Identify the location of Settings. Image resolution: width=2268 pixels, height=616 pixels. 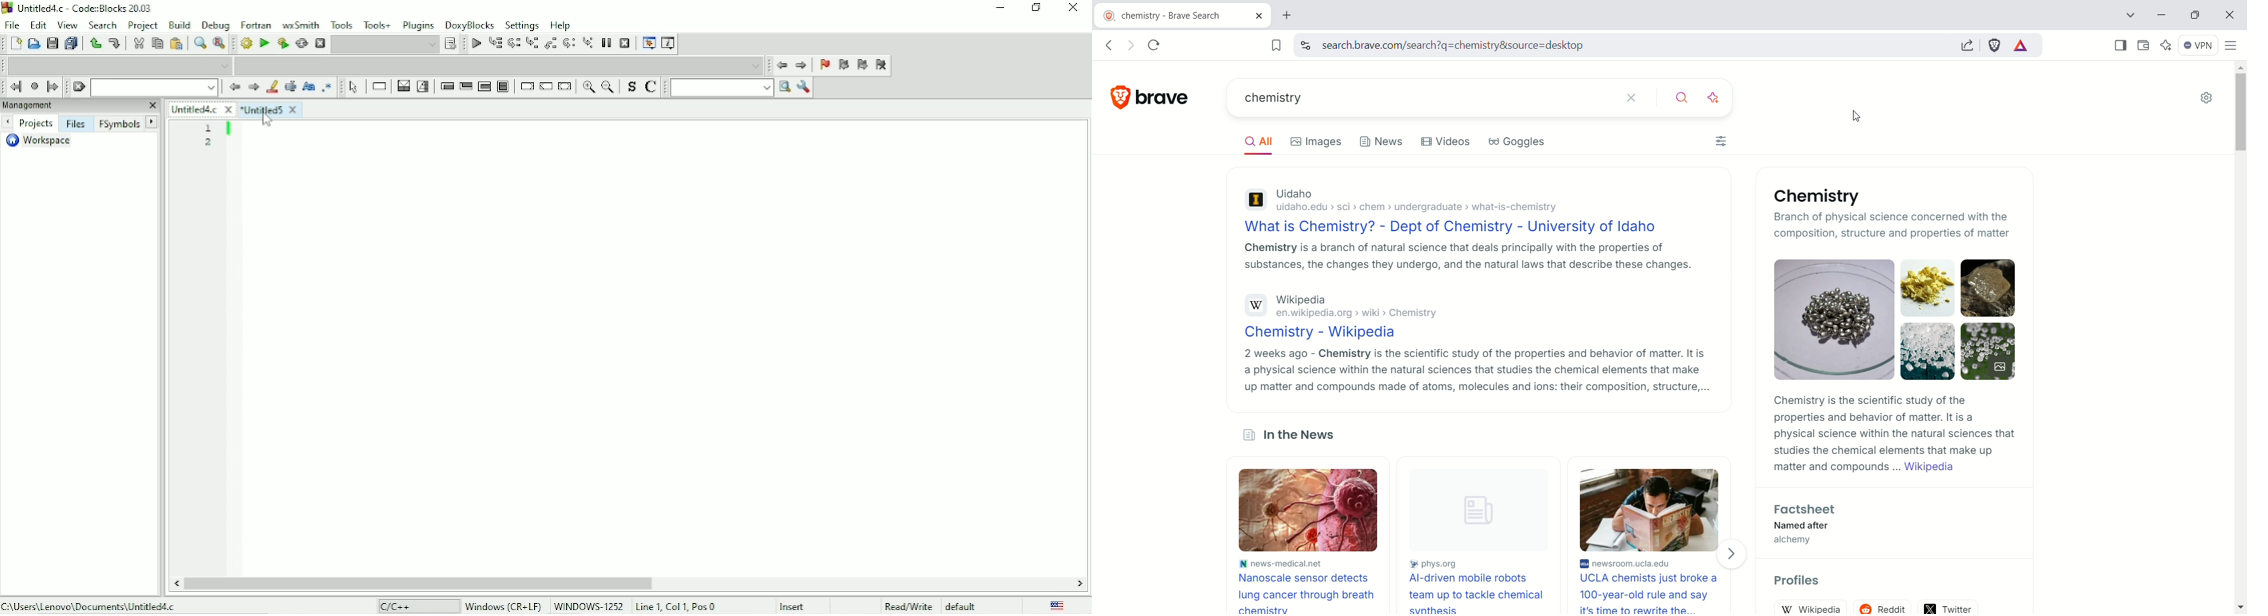
(522, 24).